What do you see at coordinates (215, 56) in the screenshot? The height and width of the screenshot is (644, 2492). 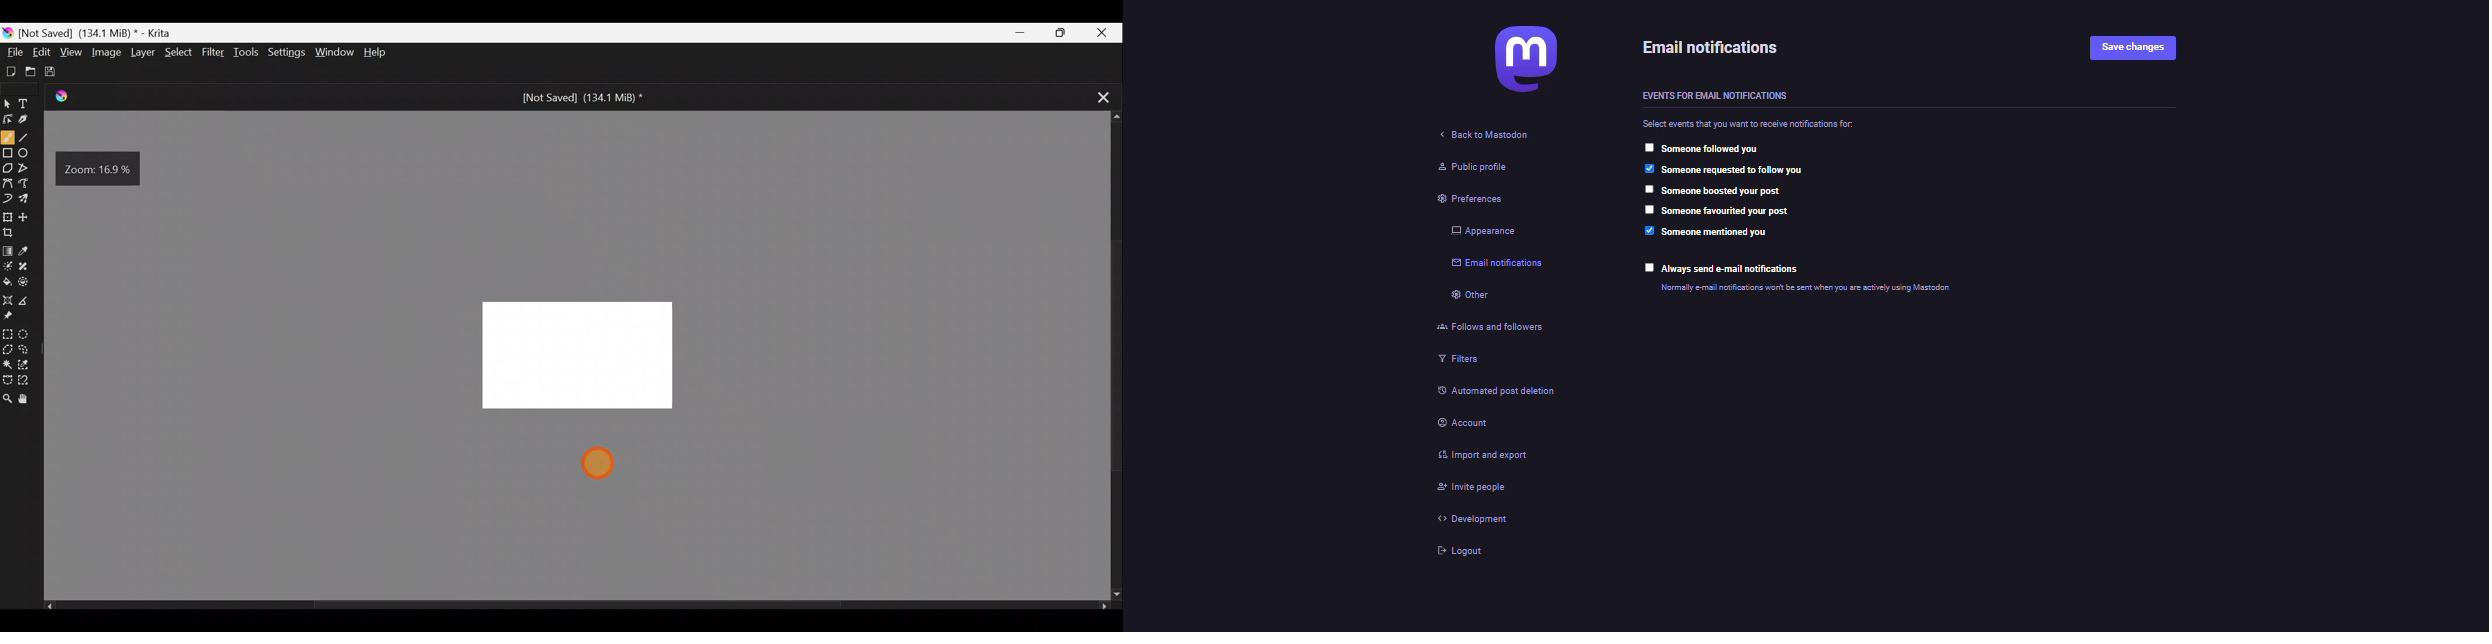 I see `Filter` at bounding box center [215, 56].